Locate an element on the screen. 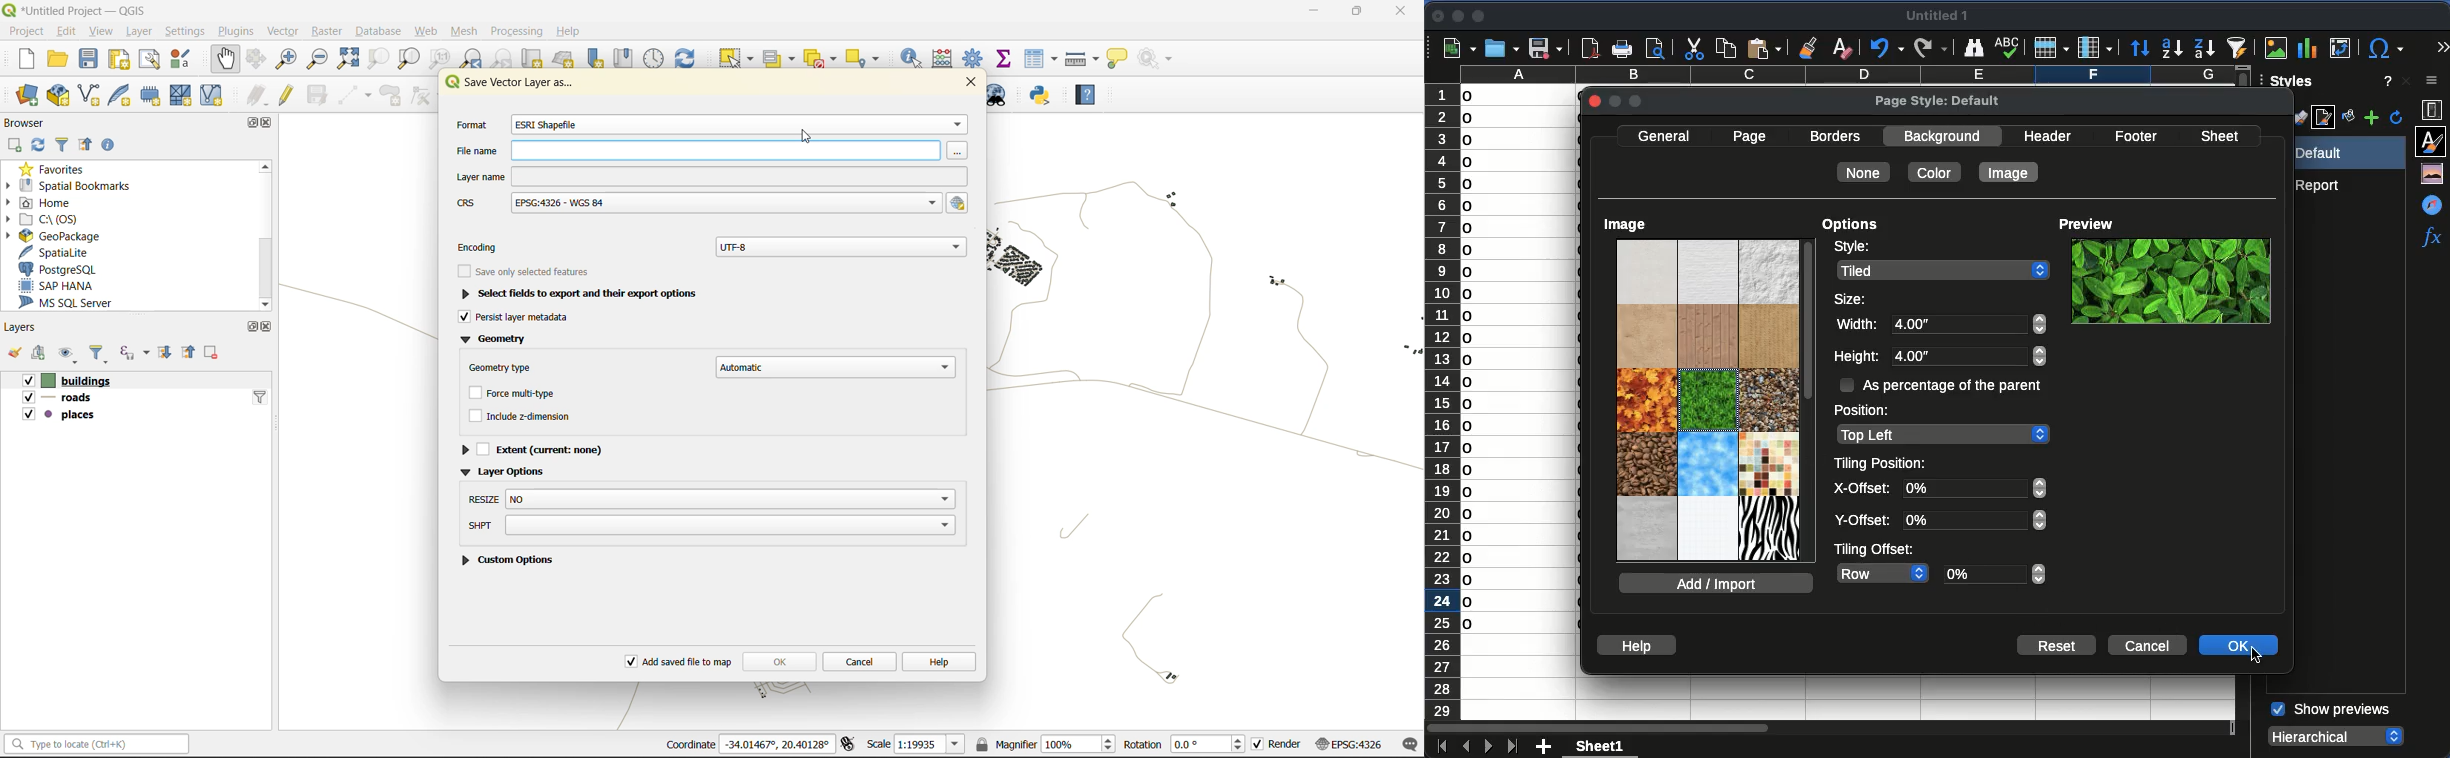 The height and width of the screenshot is (784, 2464). color is located at coordinates (1935, 172).